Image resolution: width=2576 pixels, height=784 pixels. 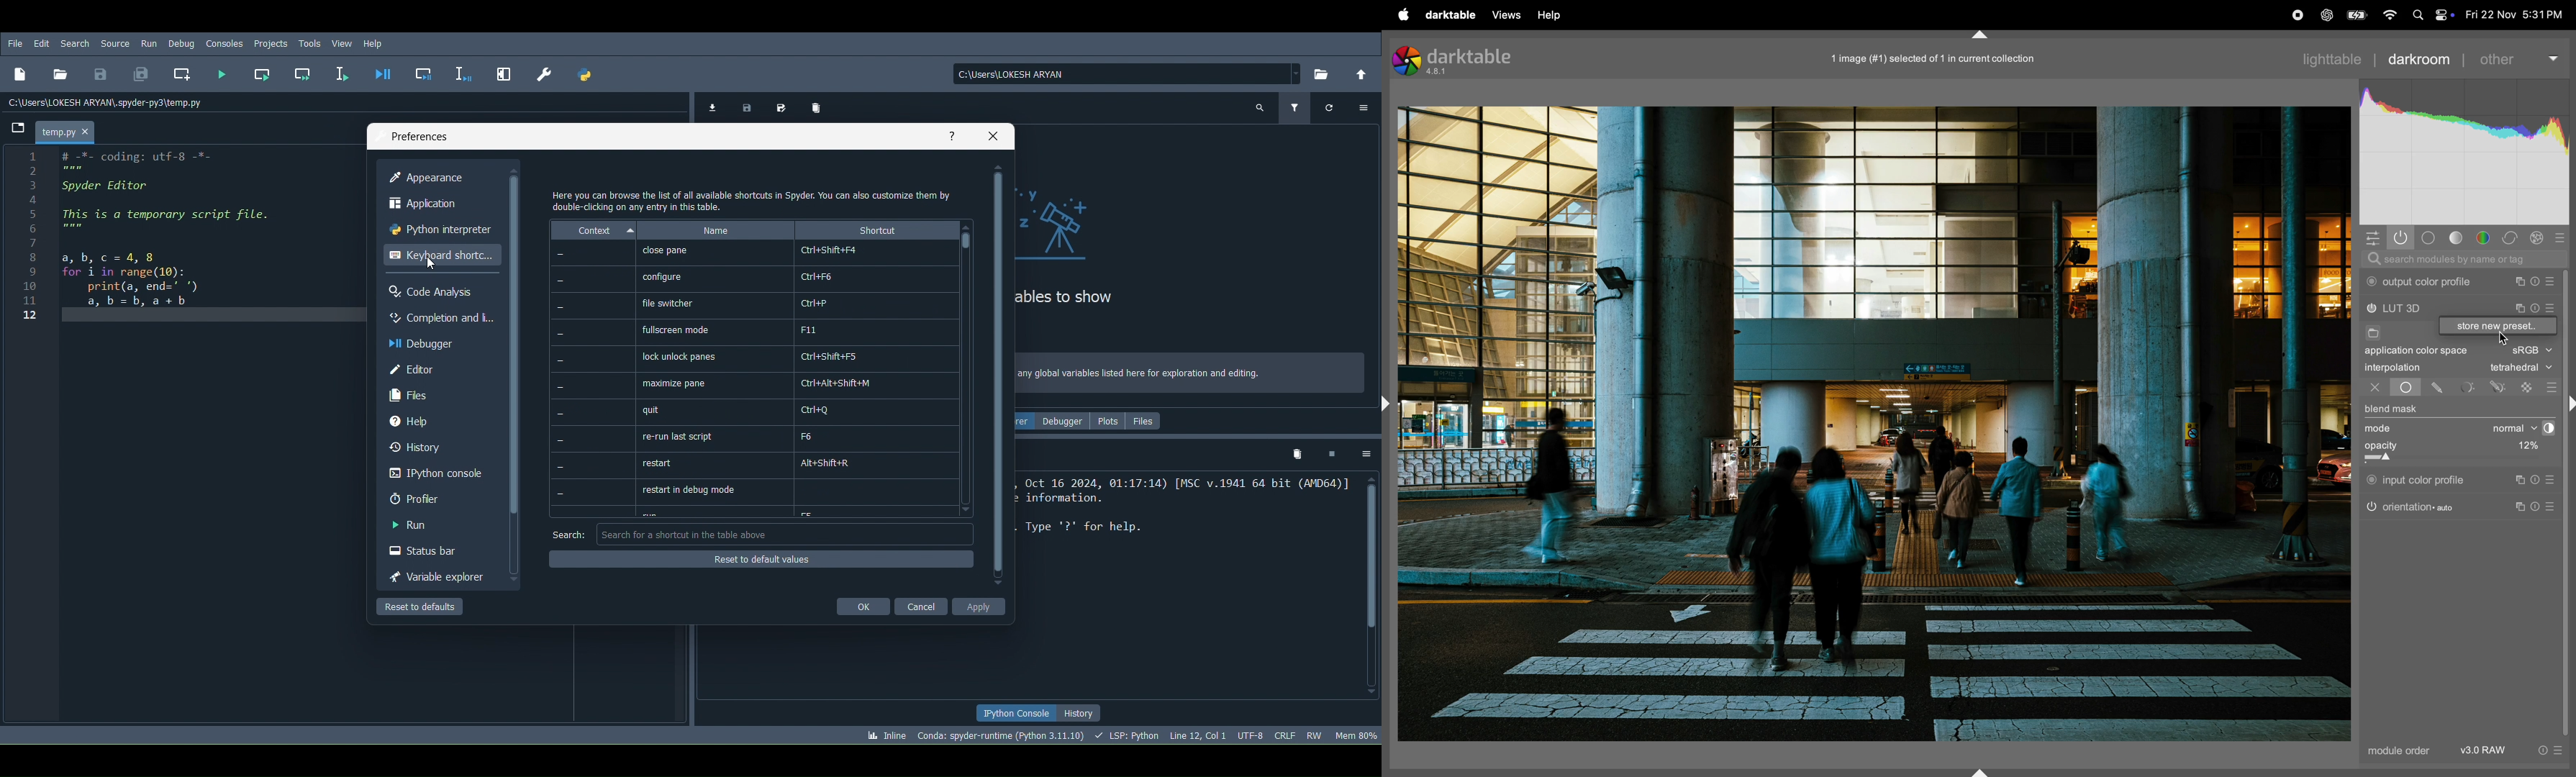 I want to click on Version, so click(x=1002, y=735).